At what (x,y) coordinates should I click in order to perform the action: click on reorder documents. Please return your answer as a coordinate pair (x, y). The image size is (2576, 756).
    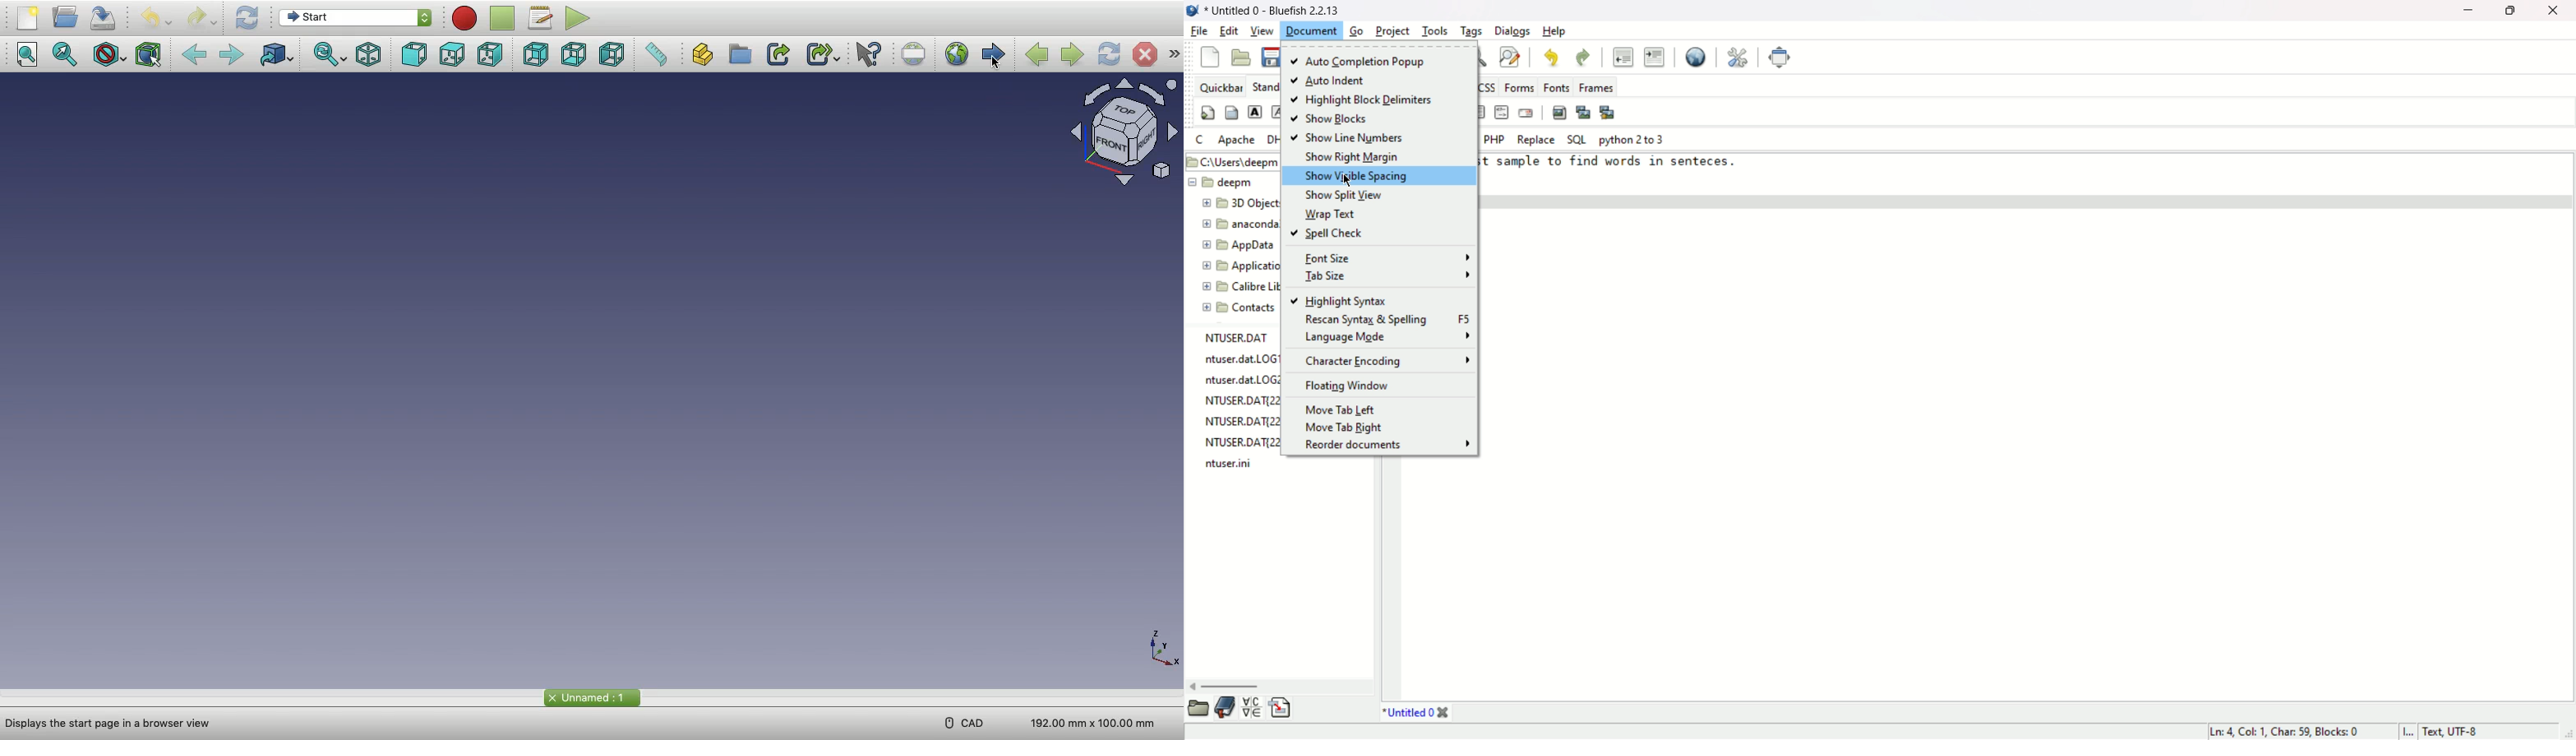
    Looking at the image, I should click on (1382, 445).